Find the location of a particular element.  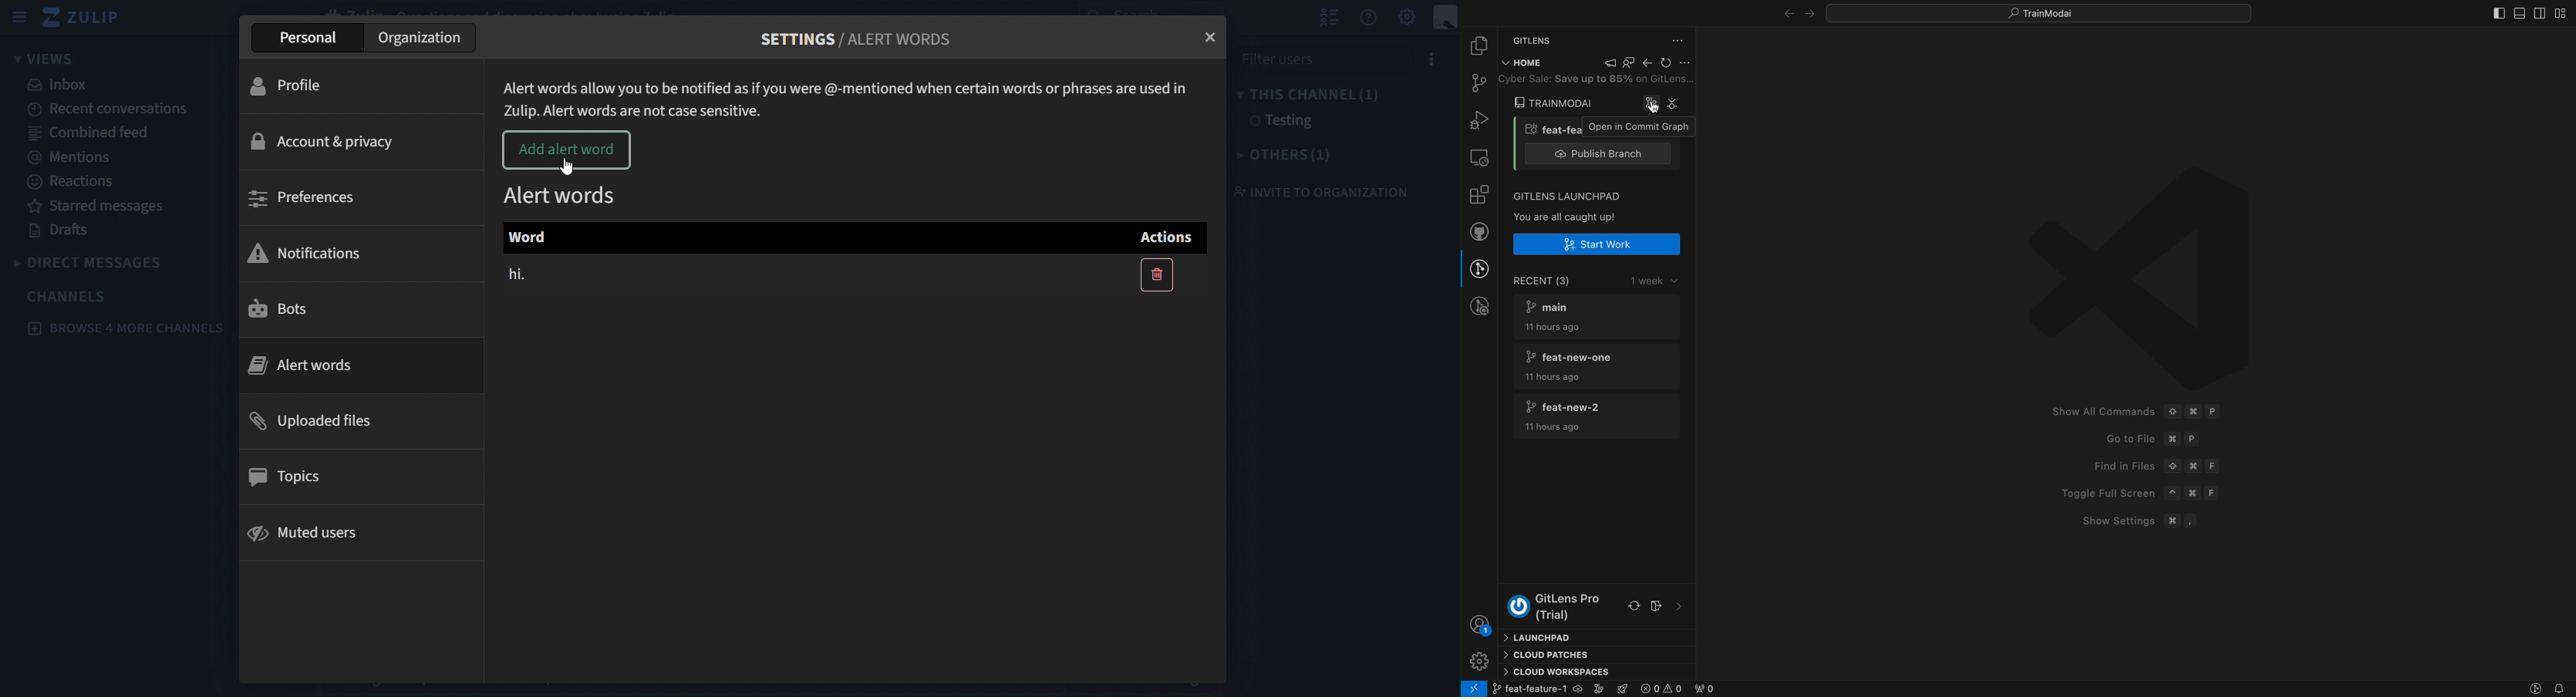

Show All Commands ¢ ¥# P is located at coordinates (2132, 406).